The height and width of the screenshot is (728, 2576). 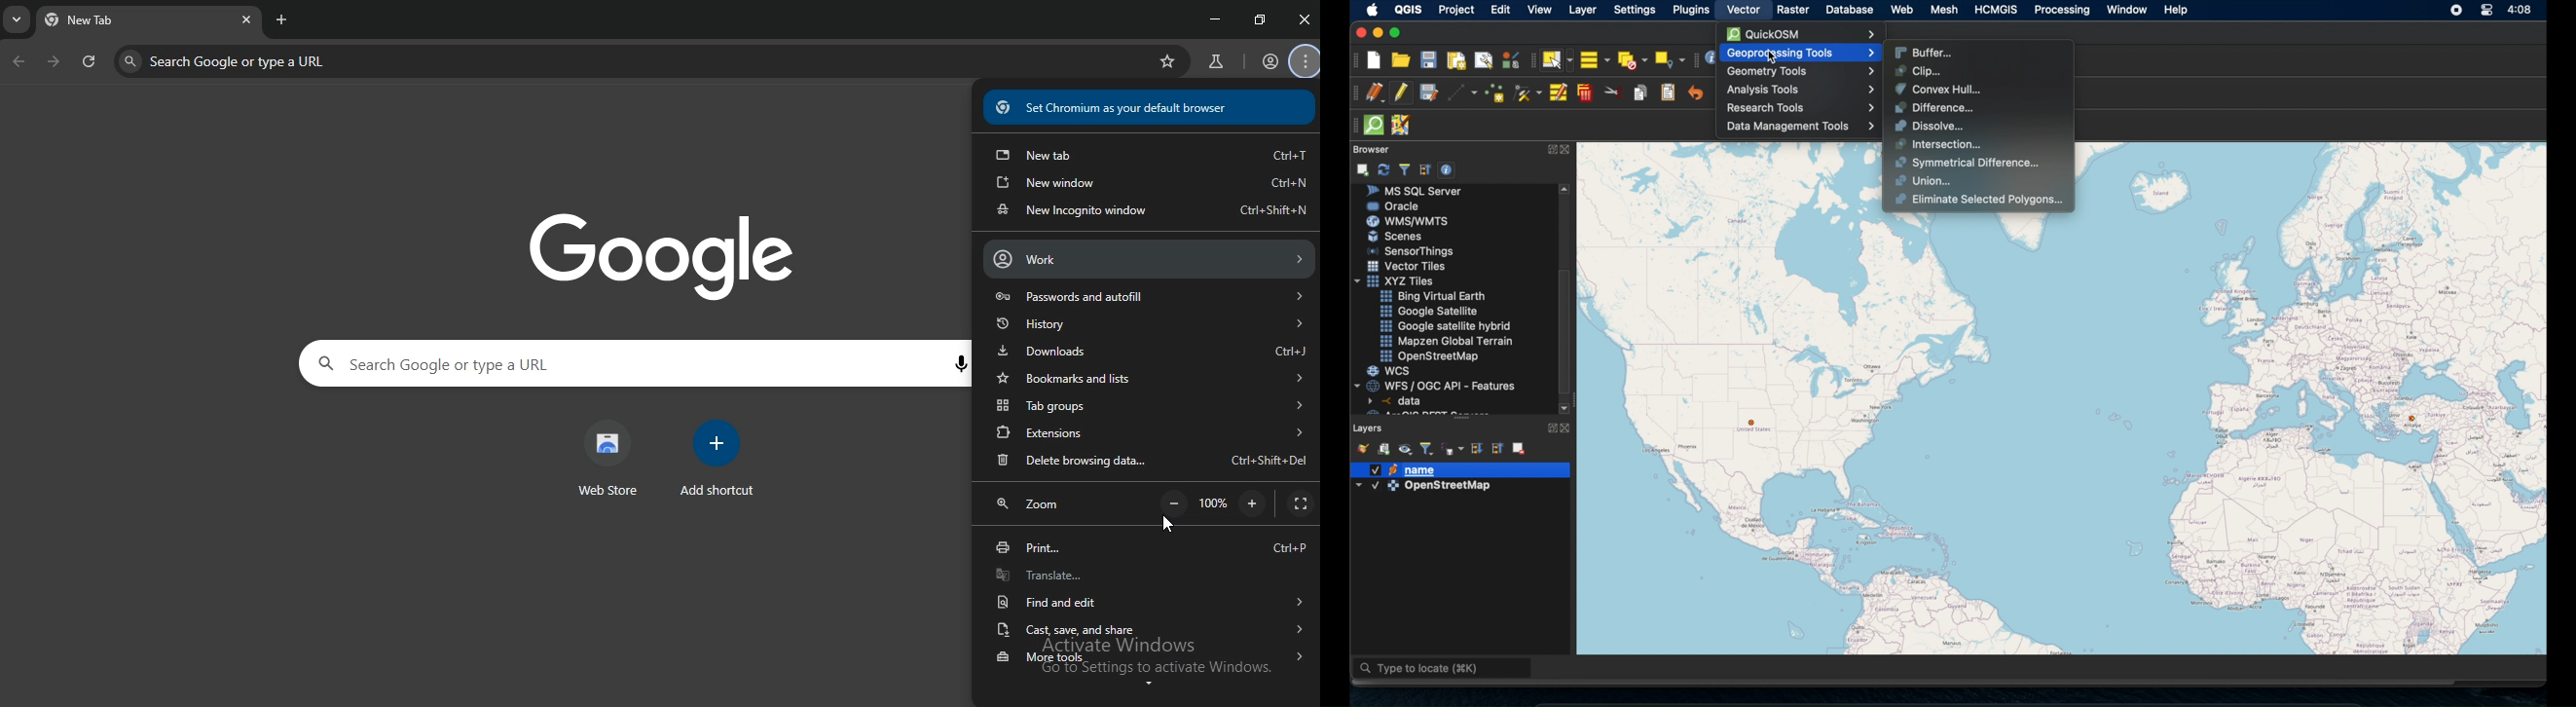 I want to click on openstreetmap, so click(x=1432, y=357).